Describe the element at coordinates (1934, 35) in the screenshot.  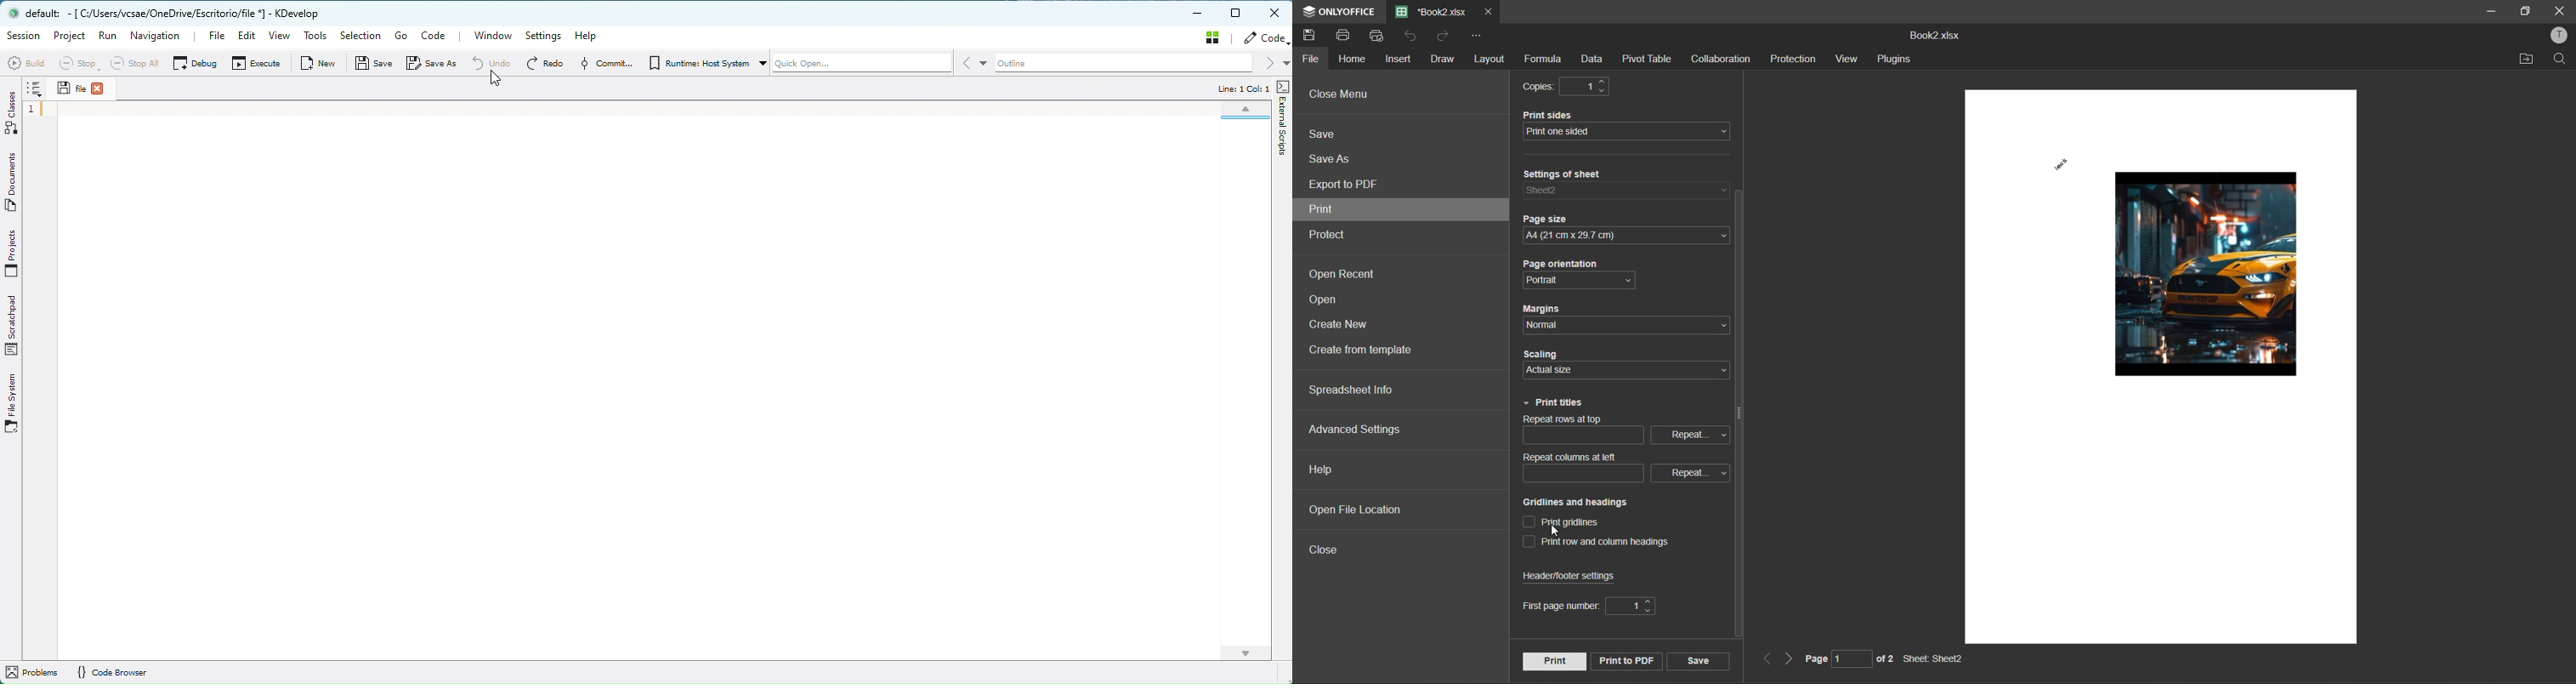
I see `filename` at that location.